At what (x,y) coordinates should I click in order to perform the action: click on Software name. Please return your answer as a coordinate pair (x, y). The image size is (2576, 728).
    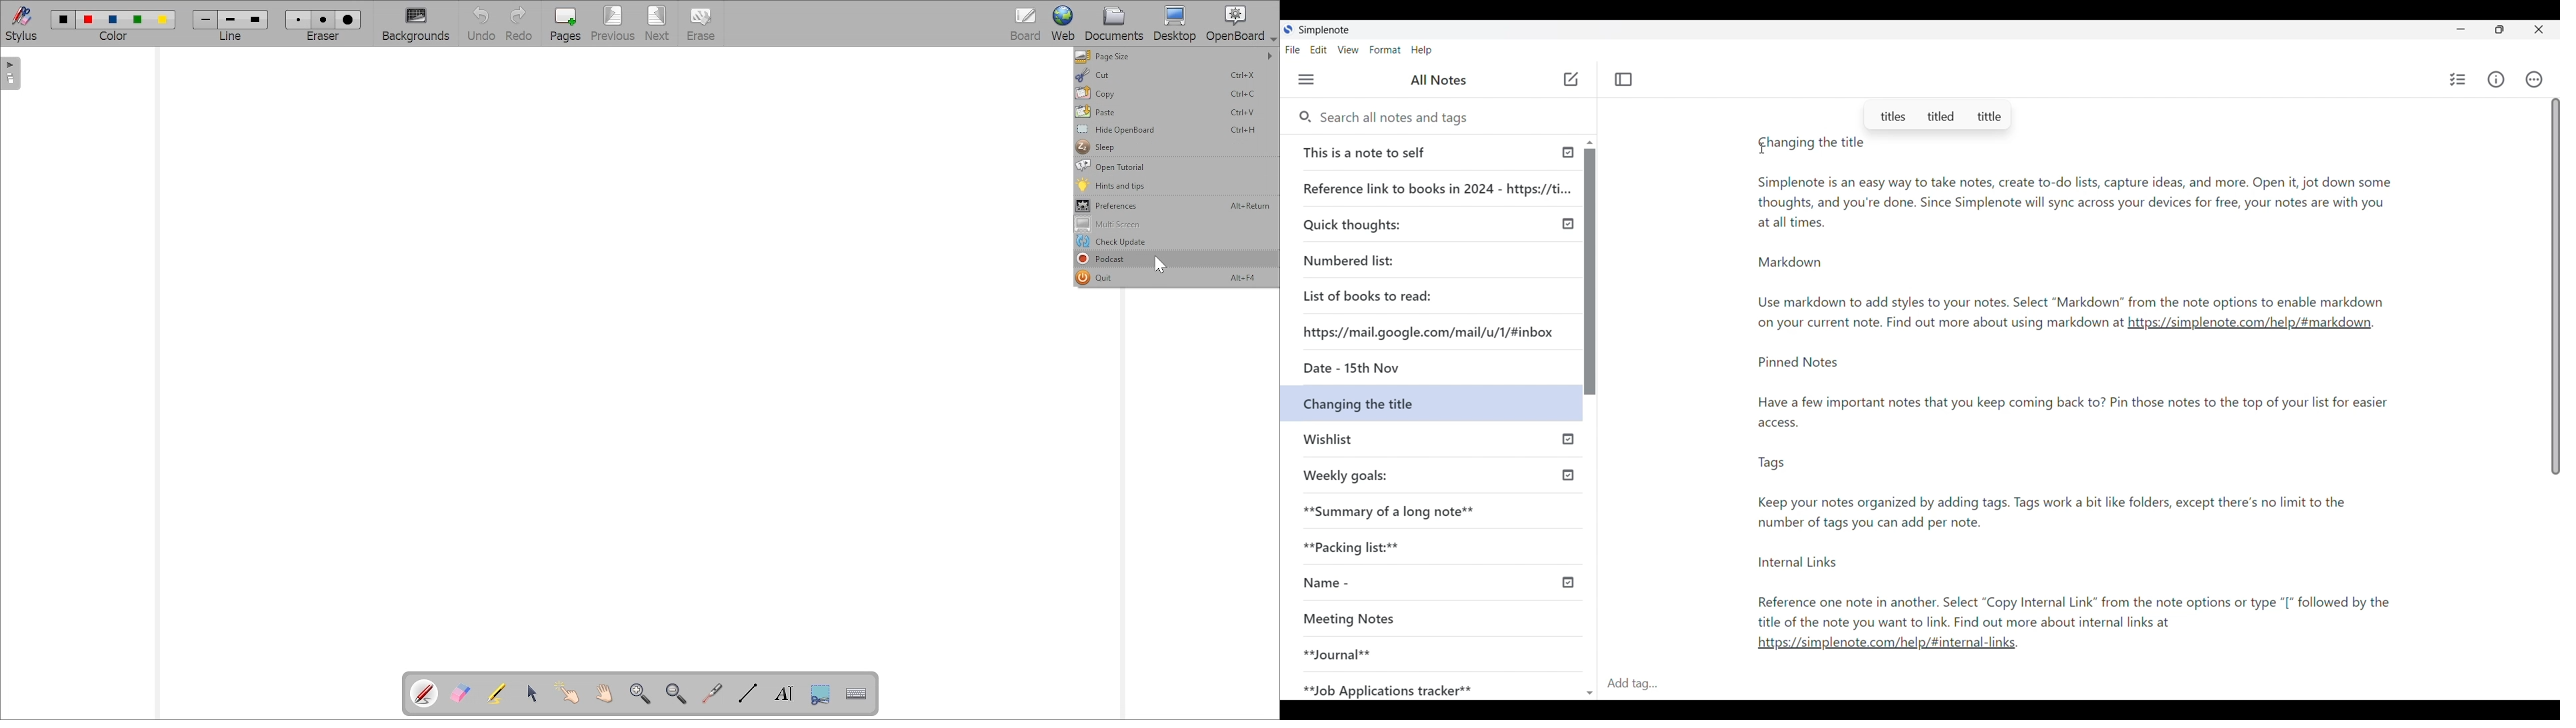
    Looking at the image, I should click on (1323, 30).